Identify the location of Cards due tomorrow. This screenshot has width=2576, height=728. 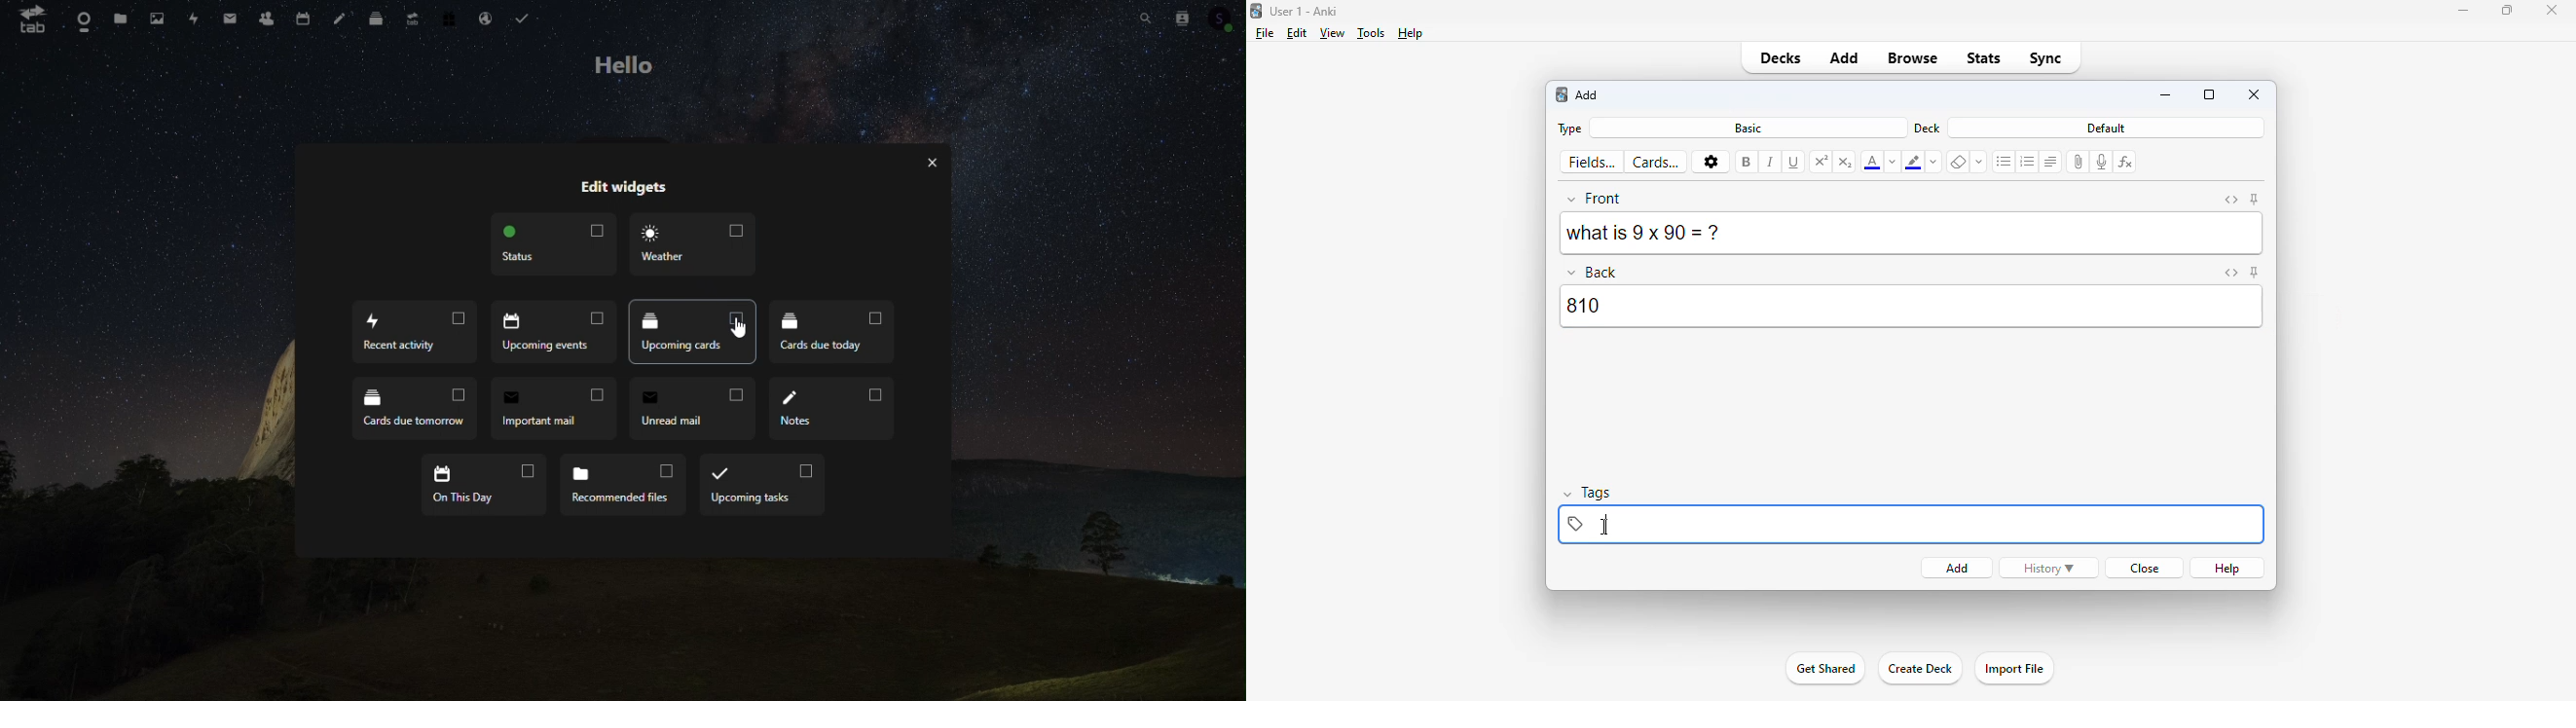
(403, 410).